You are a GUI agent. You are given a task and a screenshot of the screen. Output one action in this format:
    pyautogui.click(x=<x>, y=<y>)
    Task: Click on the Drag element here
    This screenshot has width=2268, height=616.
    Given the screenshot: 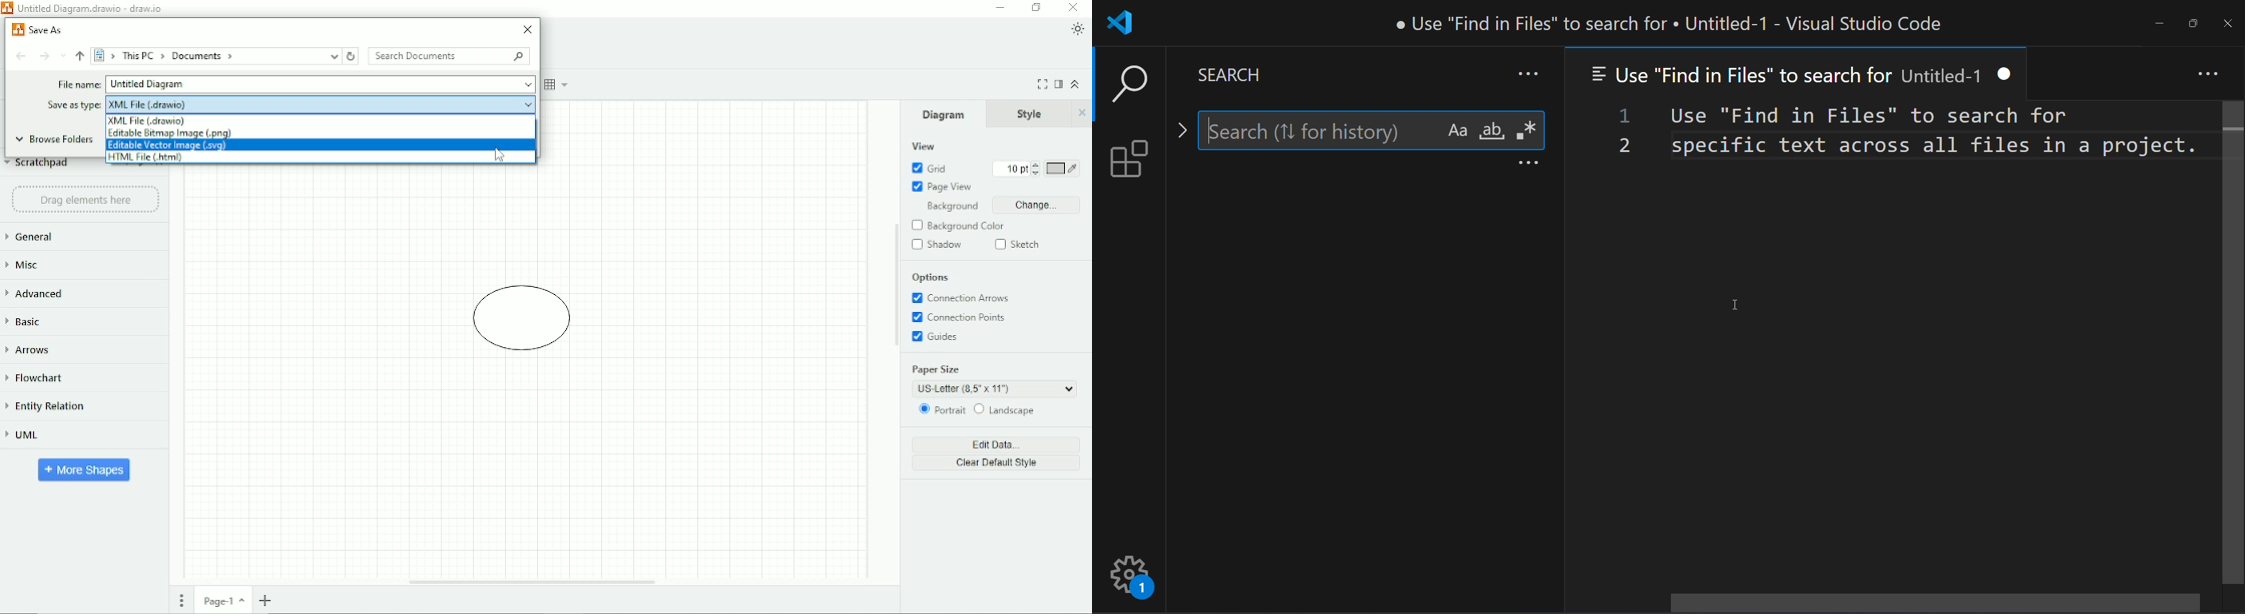 What is the action you would take?
    pyautogui.click(x=85, y=200)
    